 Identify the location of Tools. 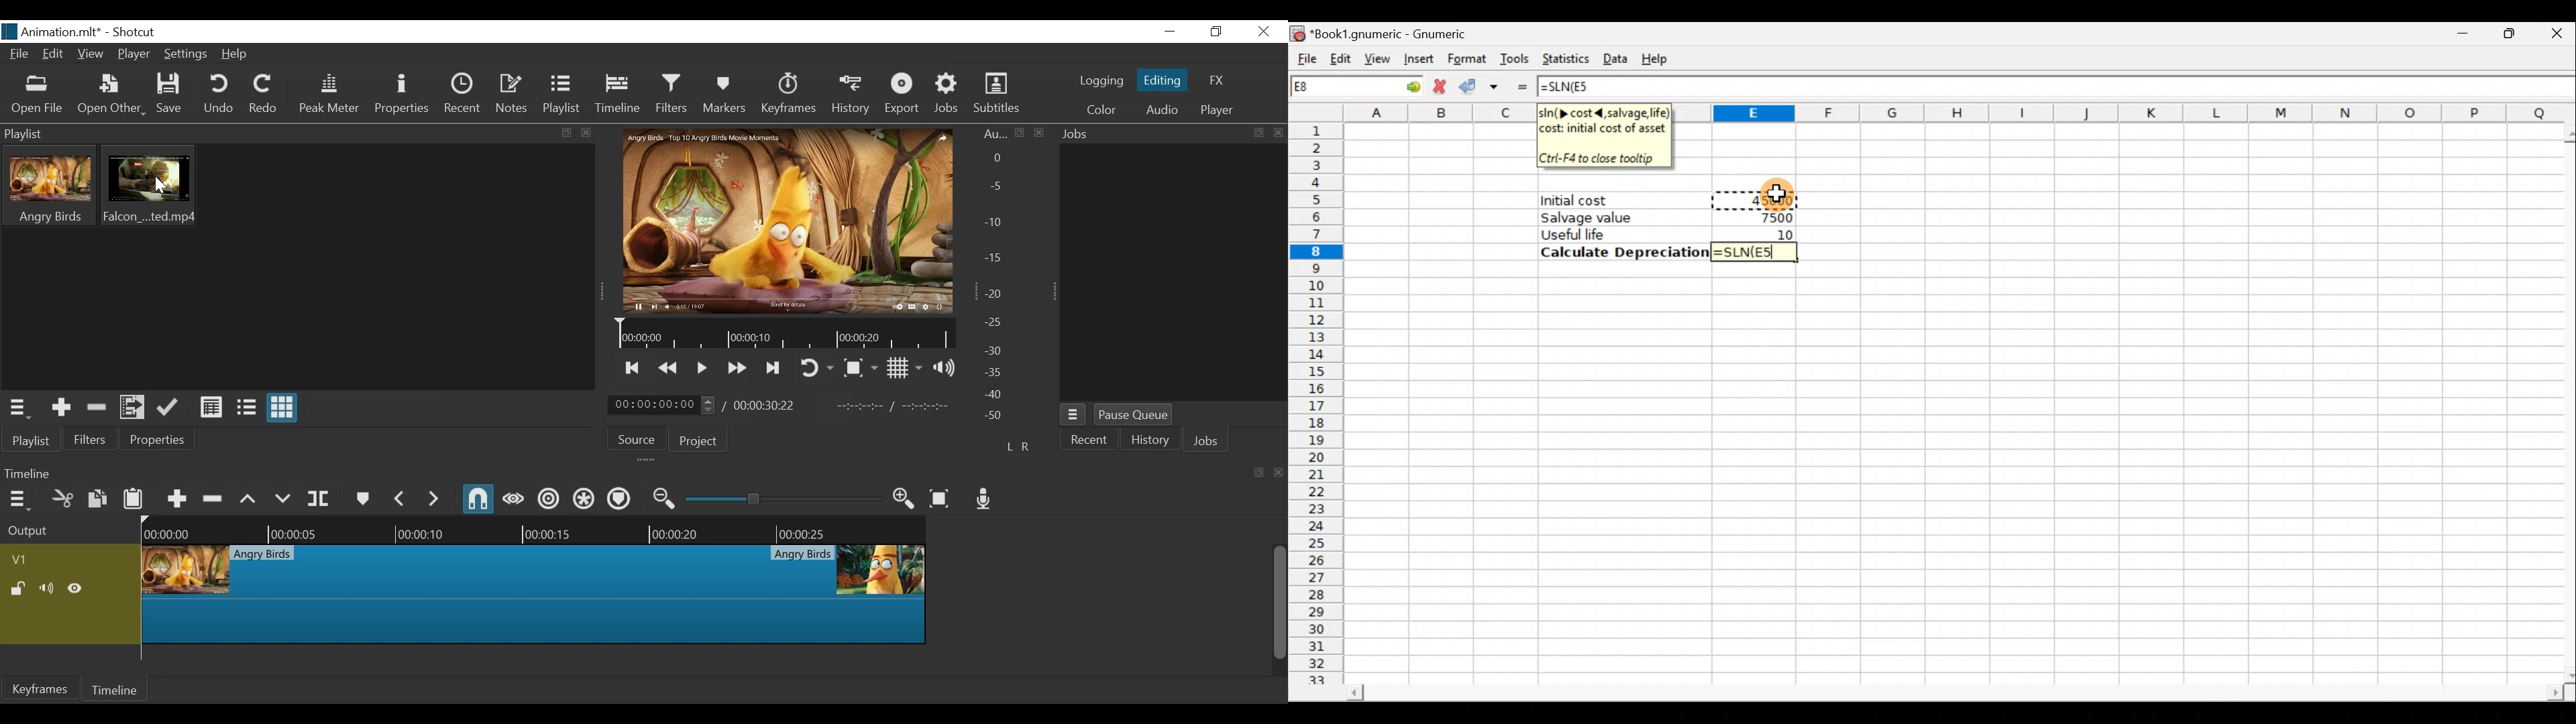
(1516, 58).